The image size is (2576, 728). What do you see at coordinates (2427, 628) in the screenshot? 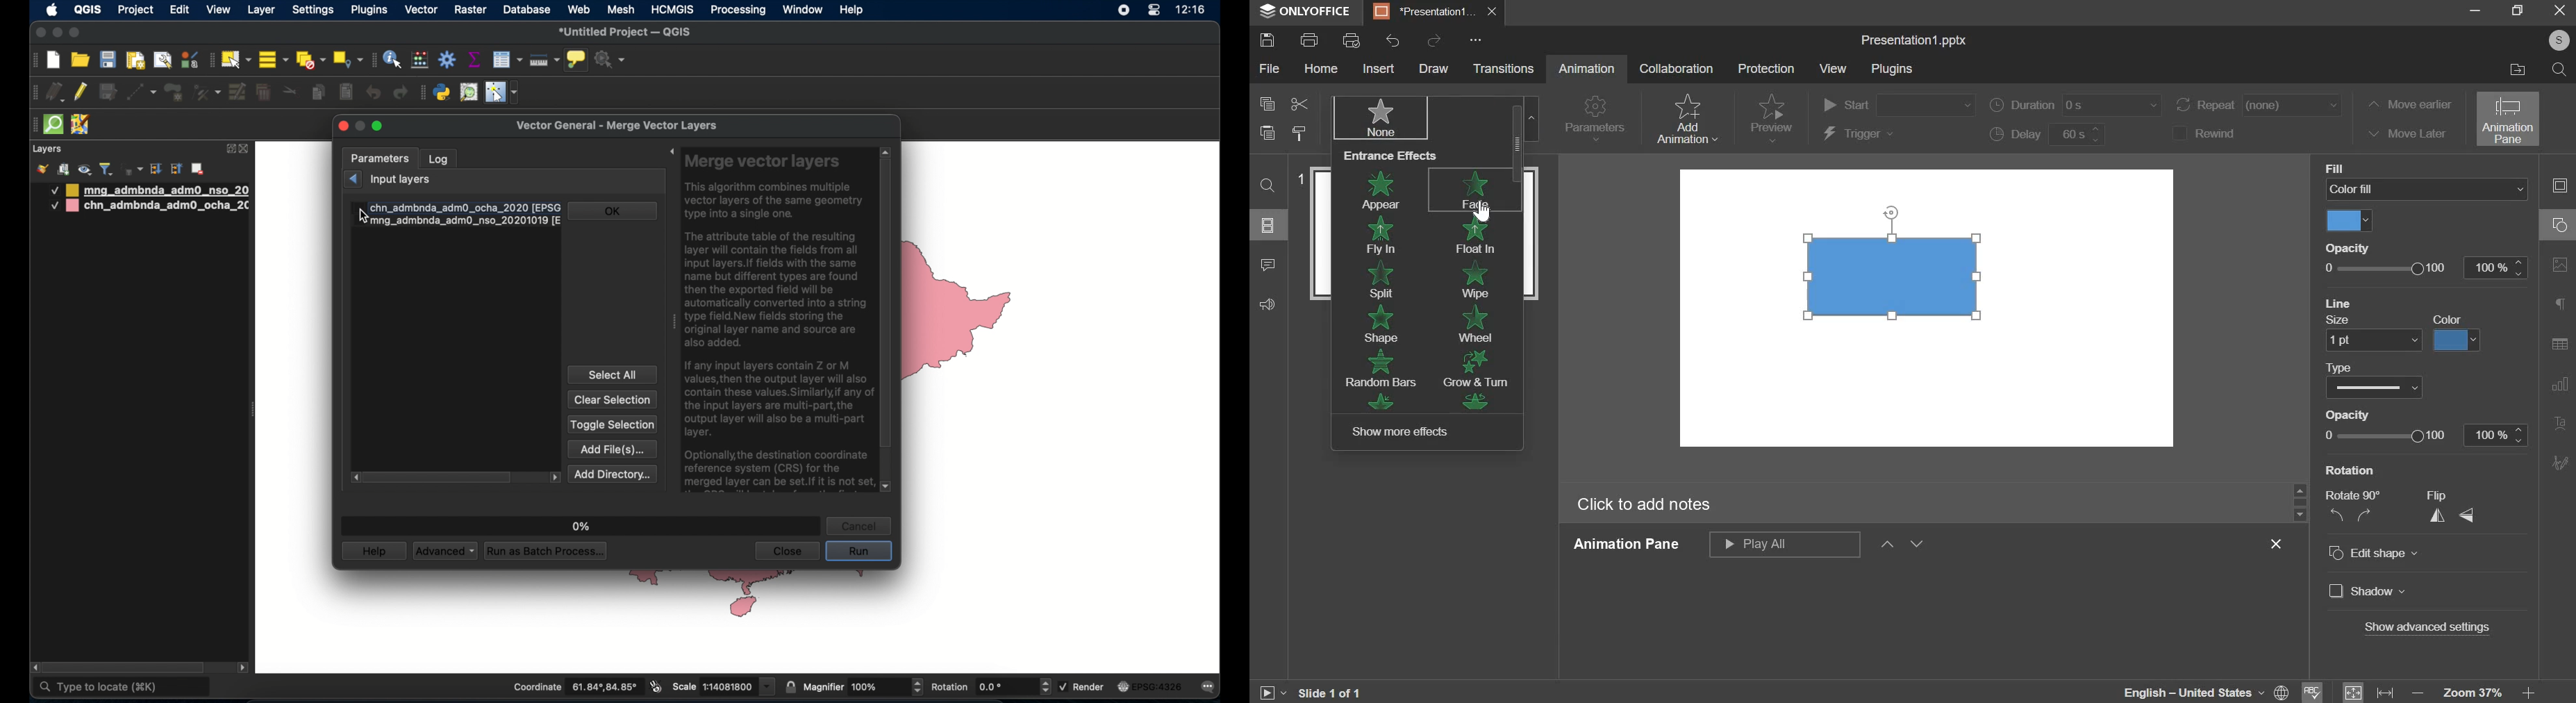
I see `show advanced settings` at bounding box center [2427, 628].